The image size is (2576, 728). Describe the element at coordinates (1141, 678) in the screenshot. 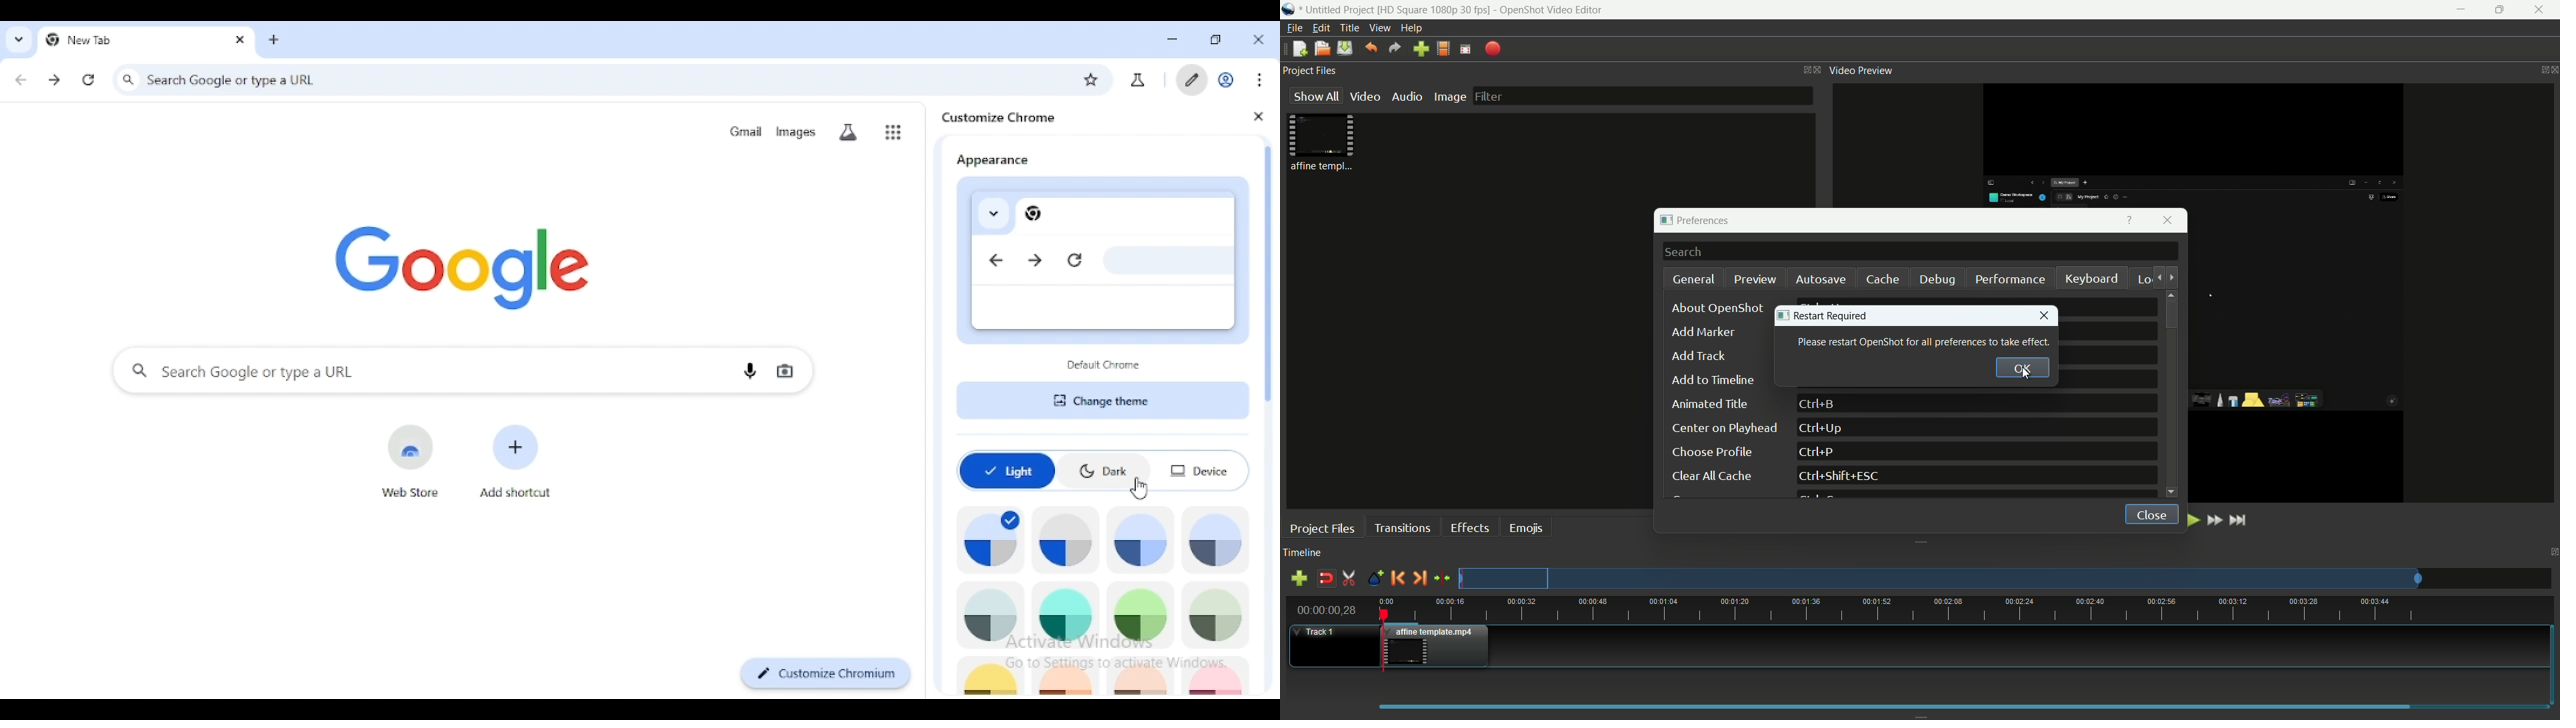

I see `apricot` at that location.